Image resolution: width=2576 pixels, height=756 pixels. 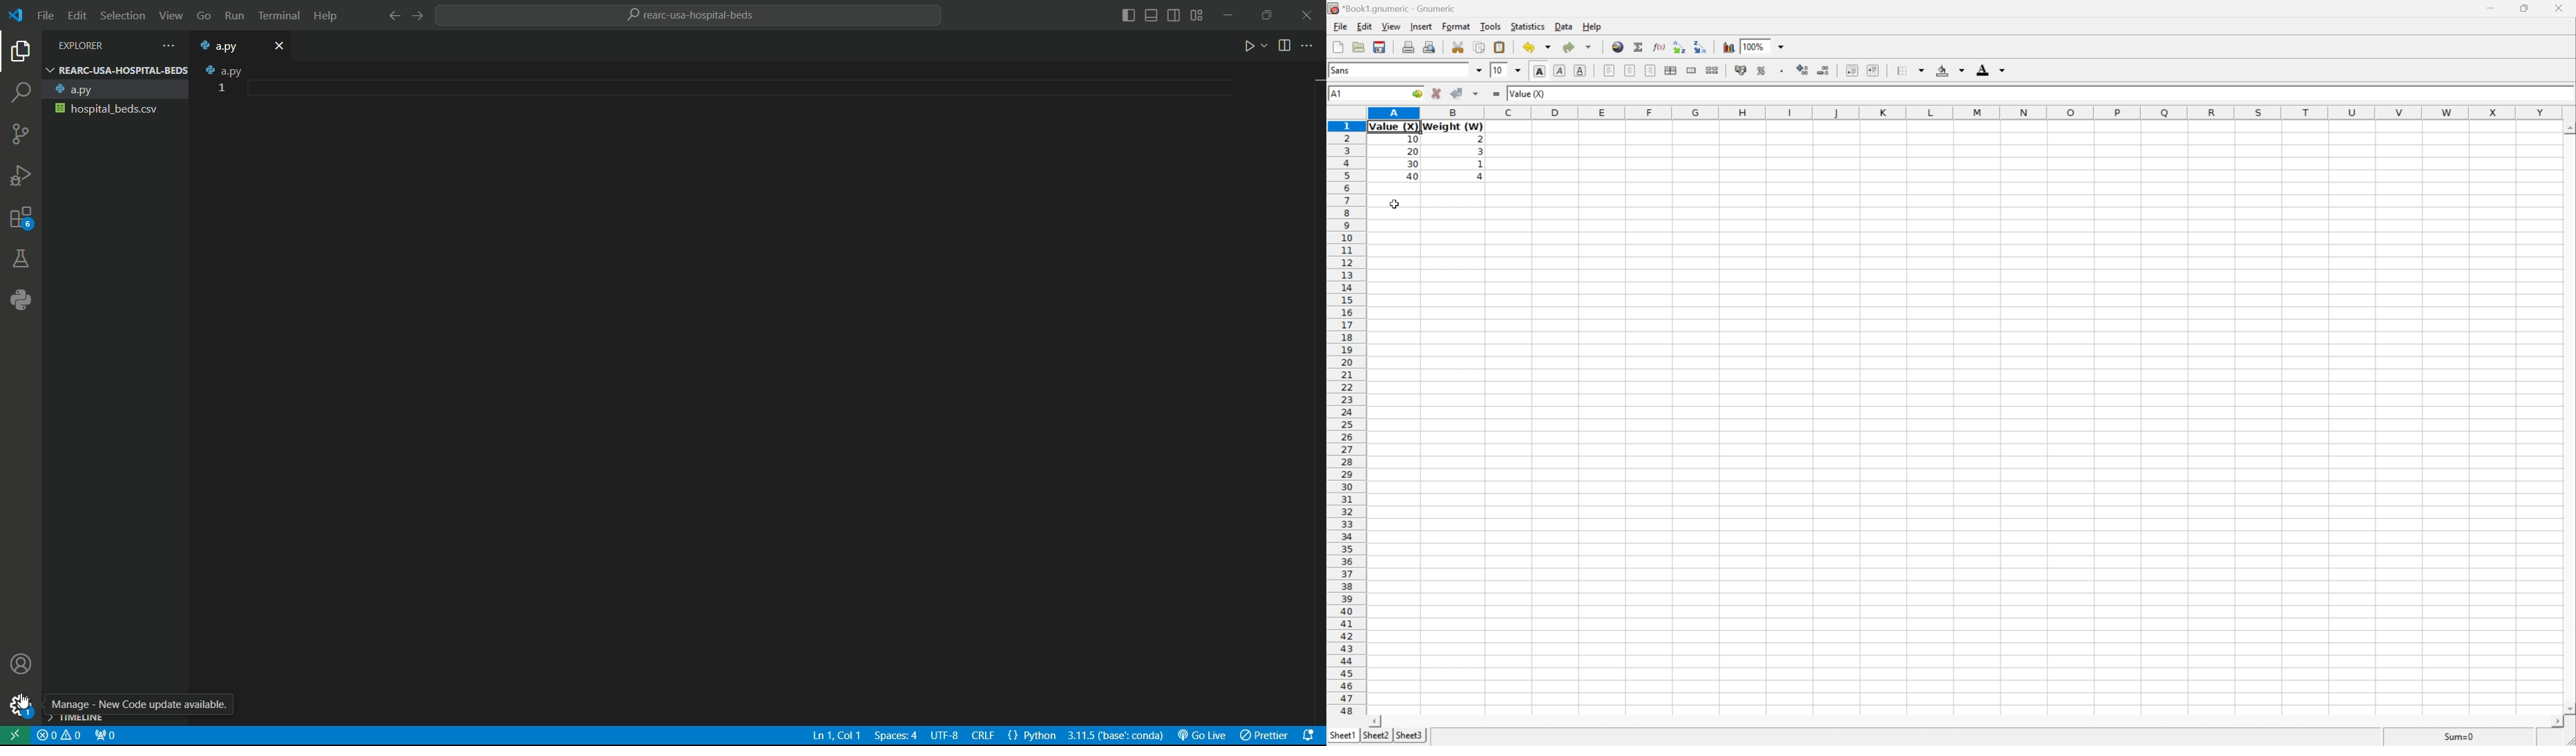 I want to click on Statistics, so click(x=1528, y=27).